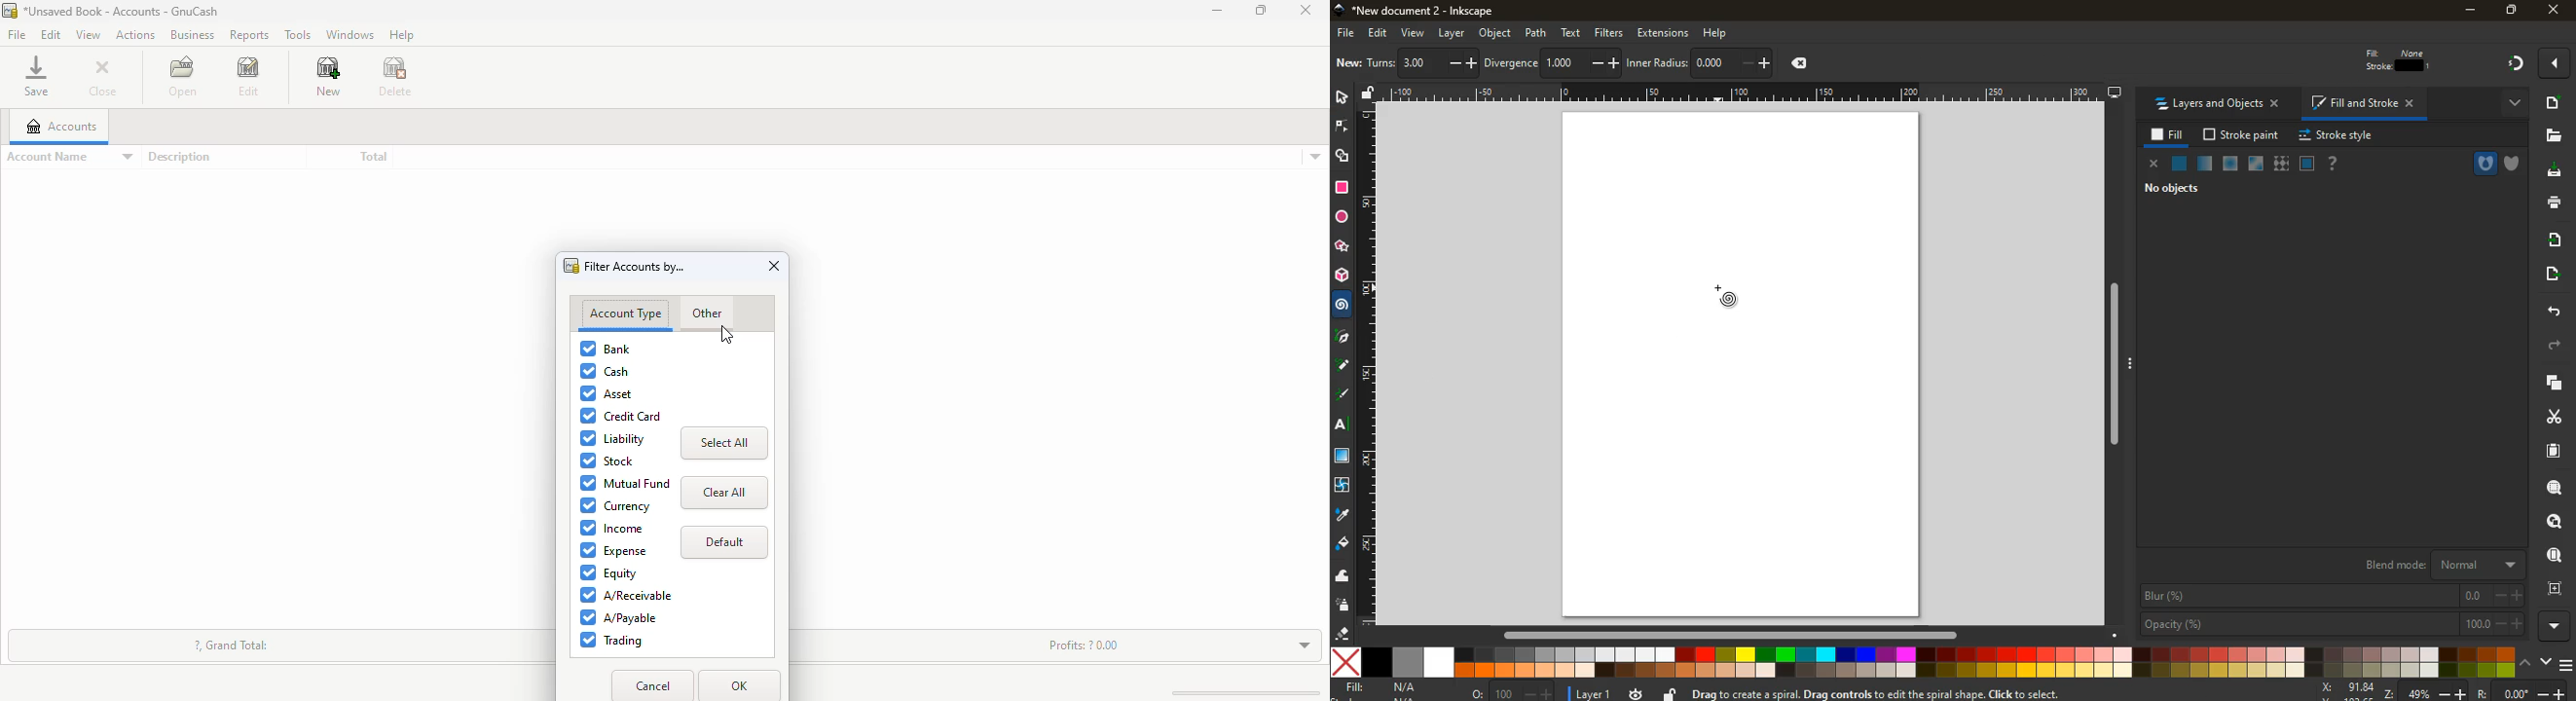 The width and height of the screenshot is (2576, 728). What do you see at coordinates (16, 36) in the screenshot?
I see `file` at bounding box center [16, 36].